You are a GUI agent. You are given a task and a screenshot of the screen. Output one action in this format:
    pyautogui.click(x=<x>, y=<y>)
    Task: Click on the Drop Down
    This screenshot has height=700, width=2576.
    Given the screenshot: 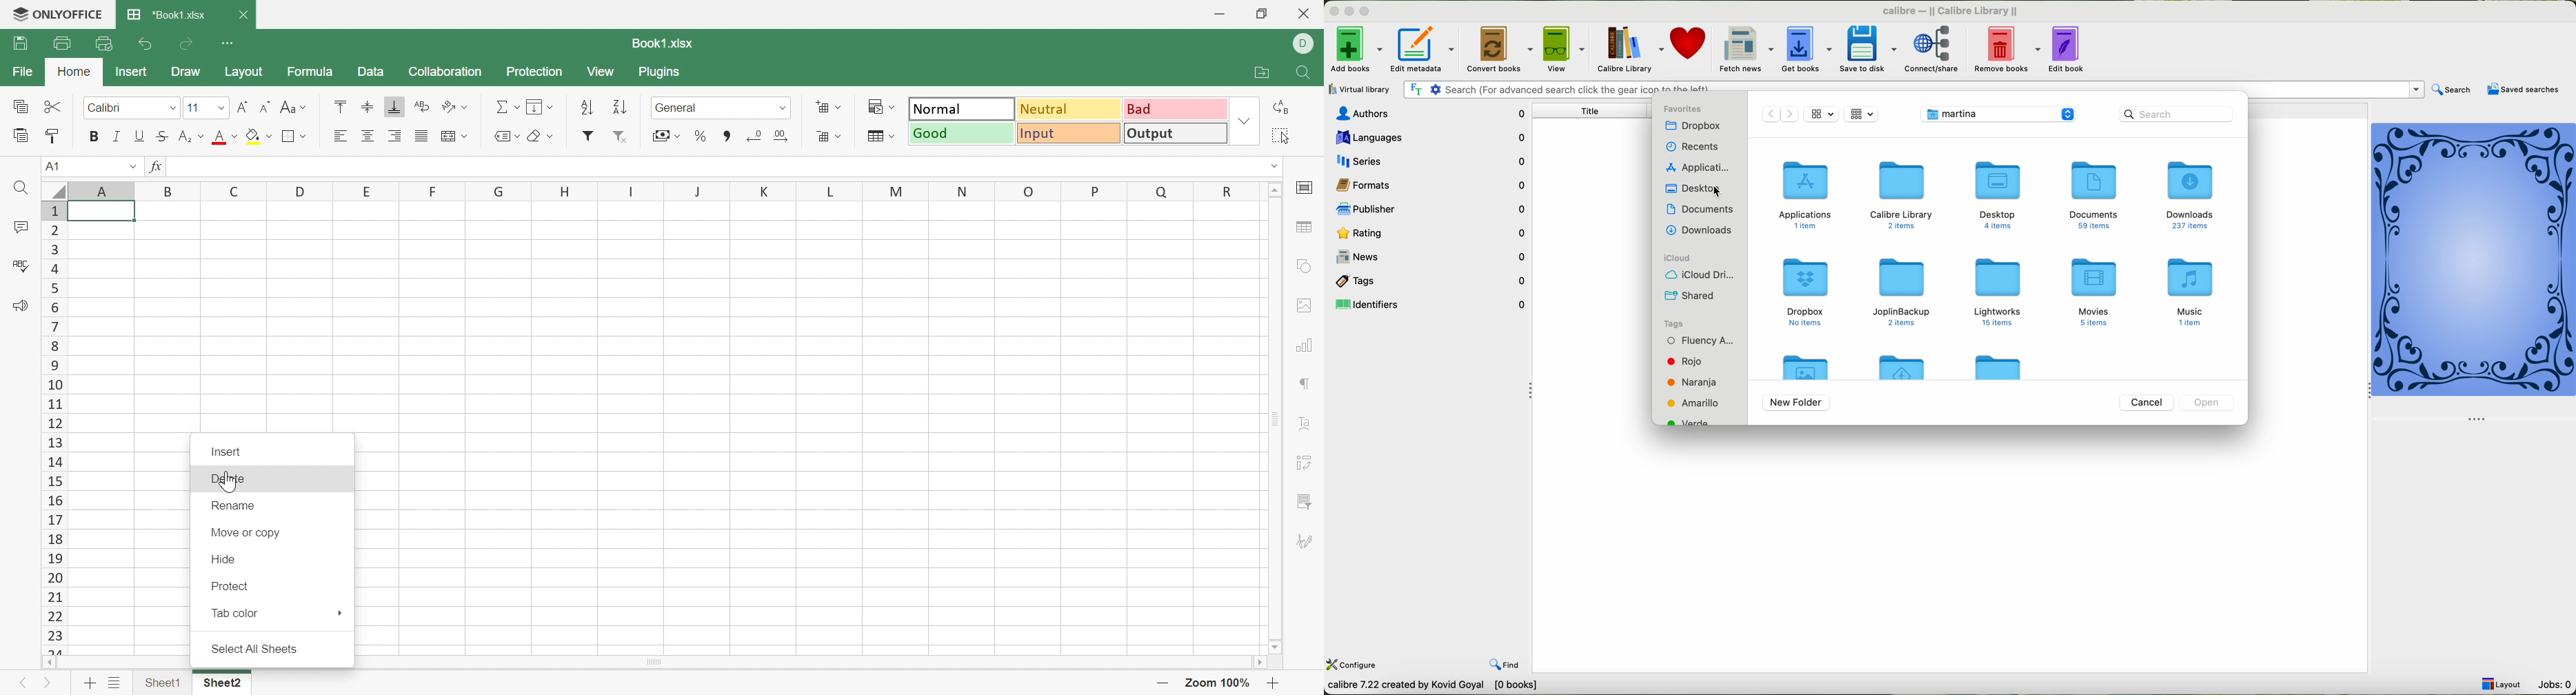 What is the action you would take?
    pyautogui.click(x=784, y=108)
    